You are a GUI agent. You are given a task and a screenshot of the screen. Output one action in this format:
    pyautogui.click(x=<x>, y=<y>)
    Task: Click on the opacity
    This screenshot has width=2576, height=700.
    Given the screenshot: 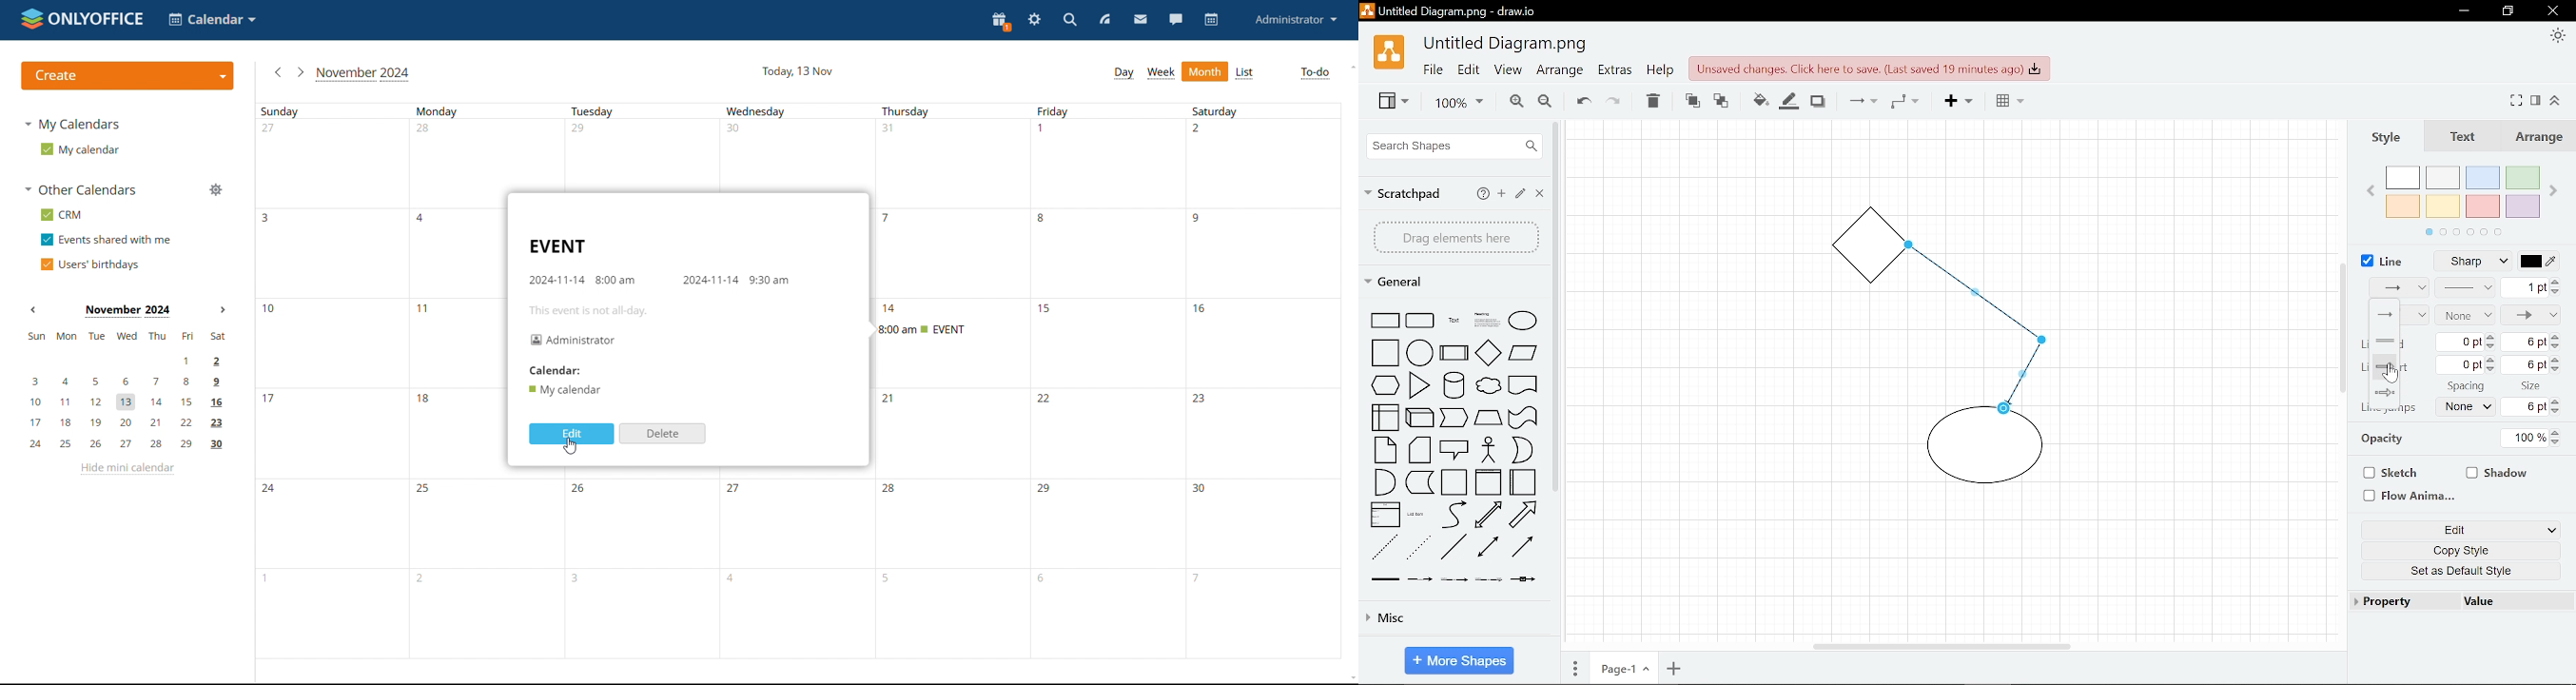 What is the action you would take?
    pyautogui.click(x=2391, y=440)
    